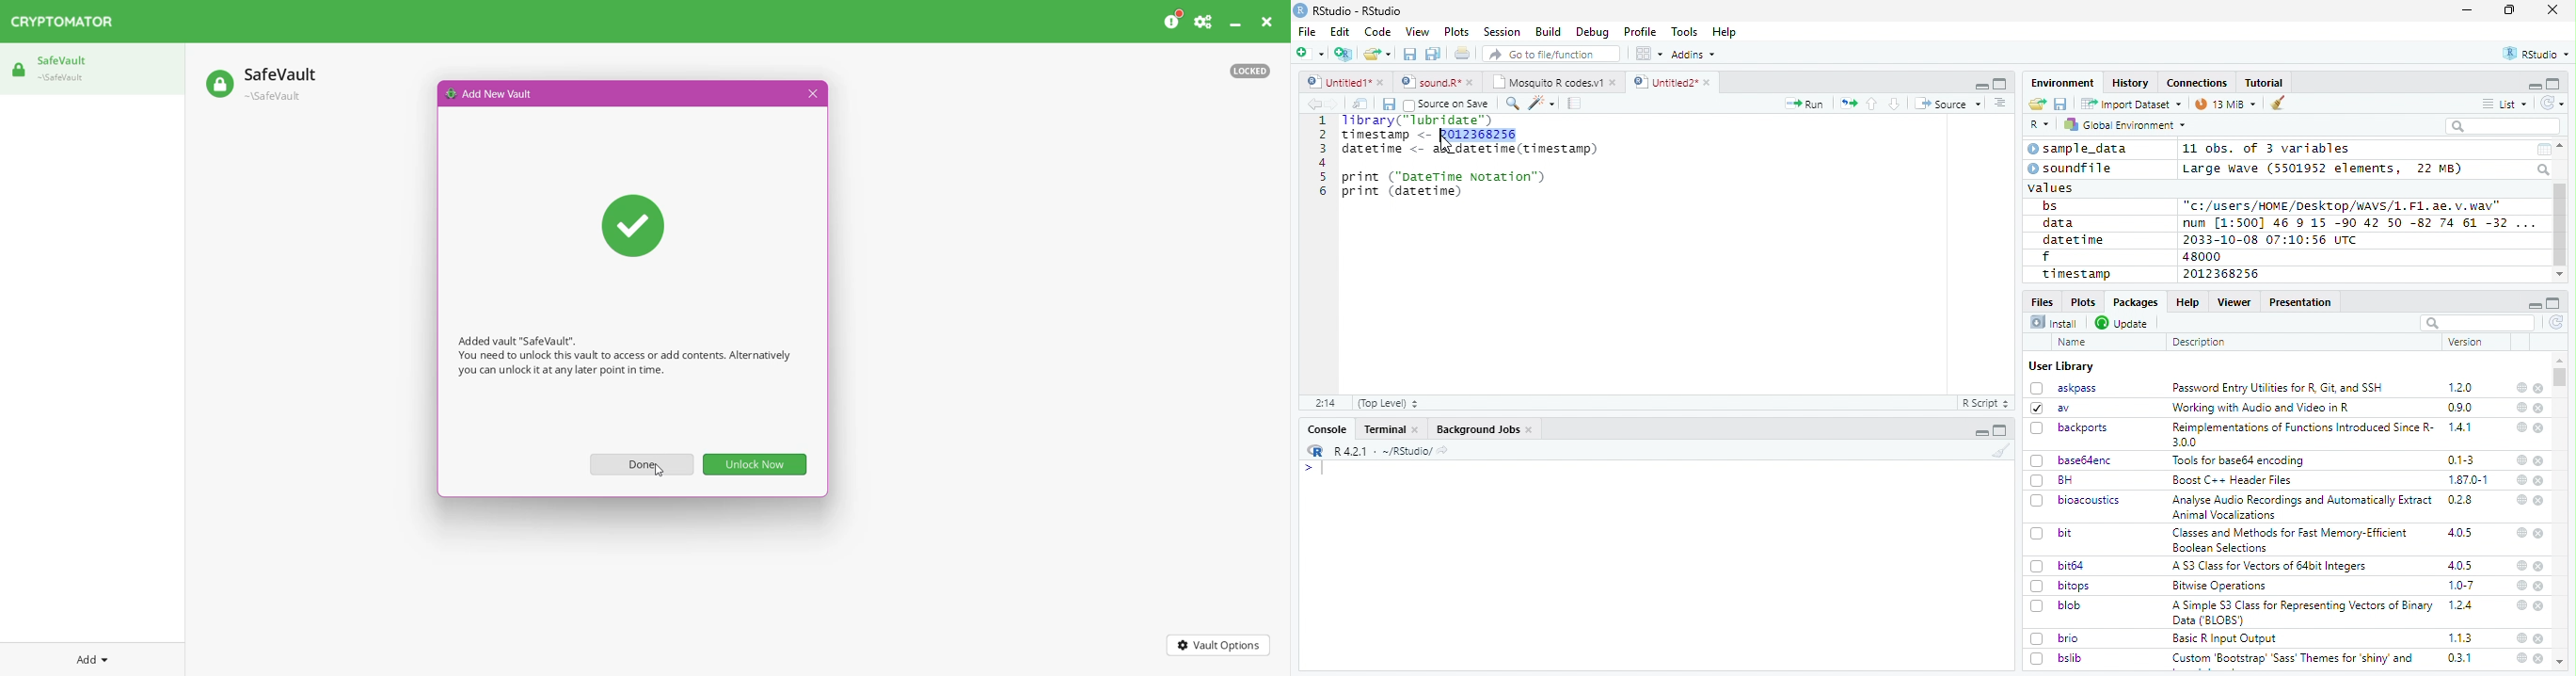 The height and width of the screenshot is (700, 2576). Describe the element at coordinates (2520, 499) in the screenshot. I see `help` at that location.